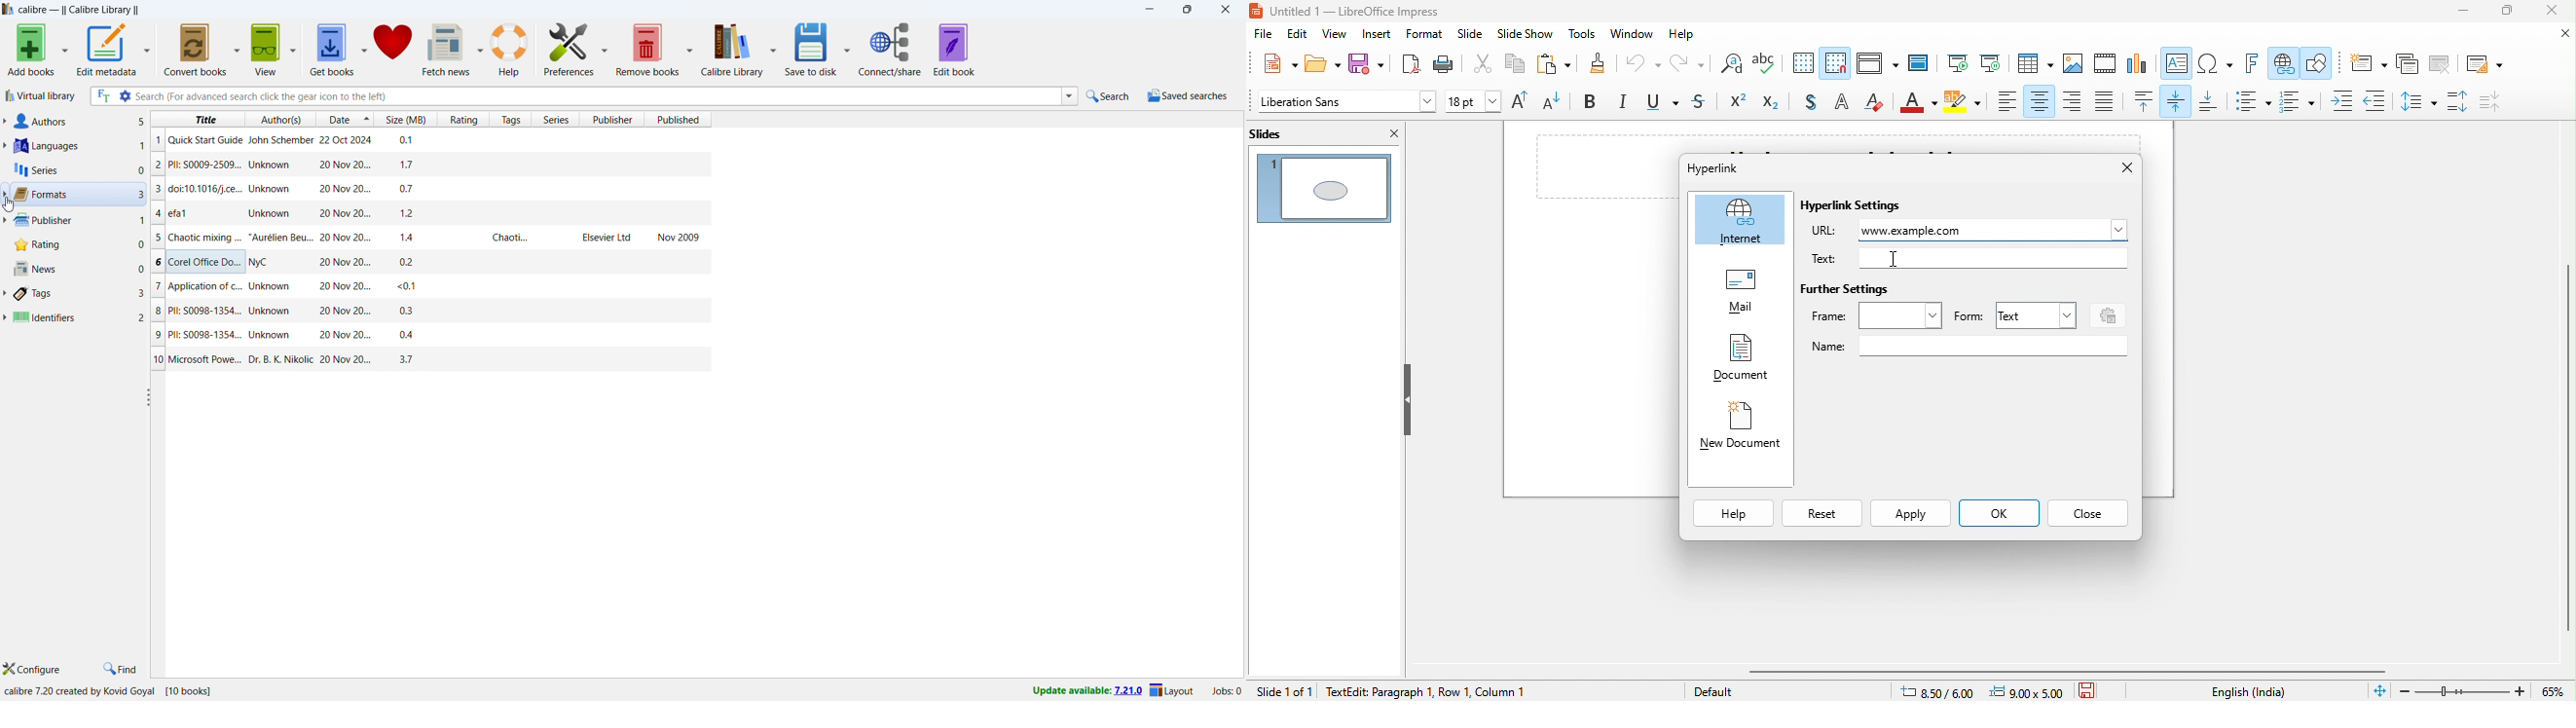 Image resolution: width=2576 pixels, height=728 pixels. Describe the element at coordinates (8, 205) in the screenshot. I see `cursor` at that location.